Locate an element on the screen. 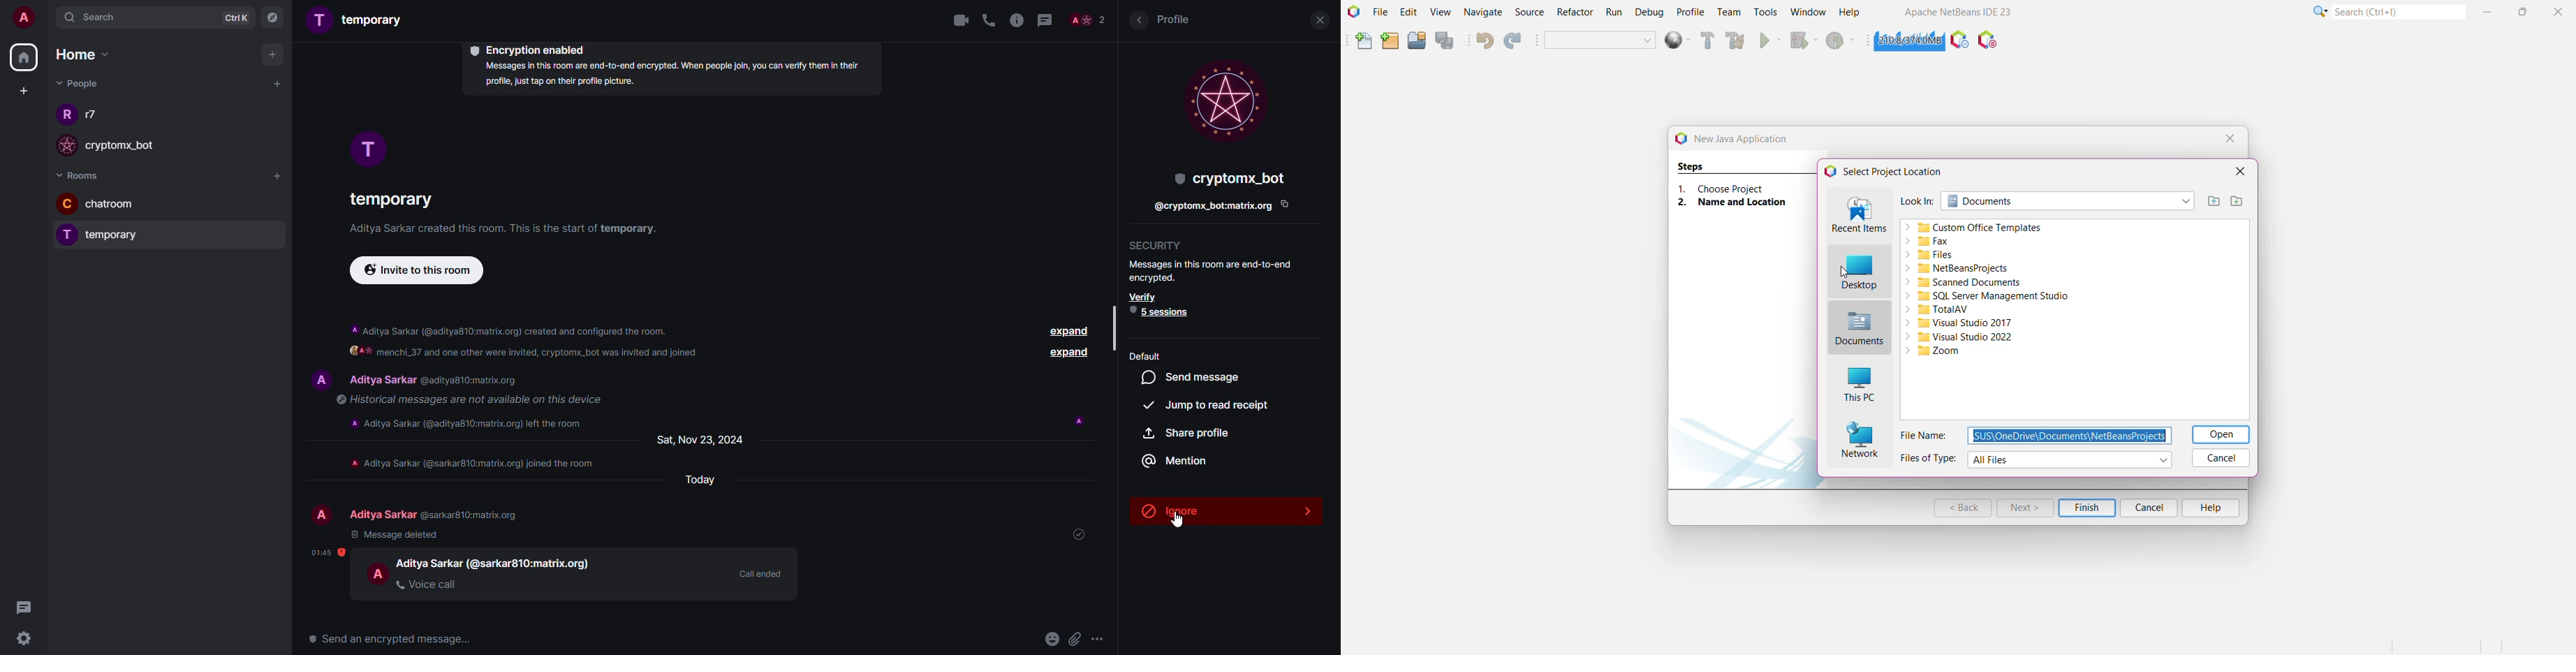 This screenshot has width=2576, height=672. people is located at coordinates (95, 115).